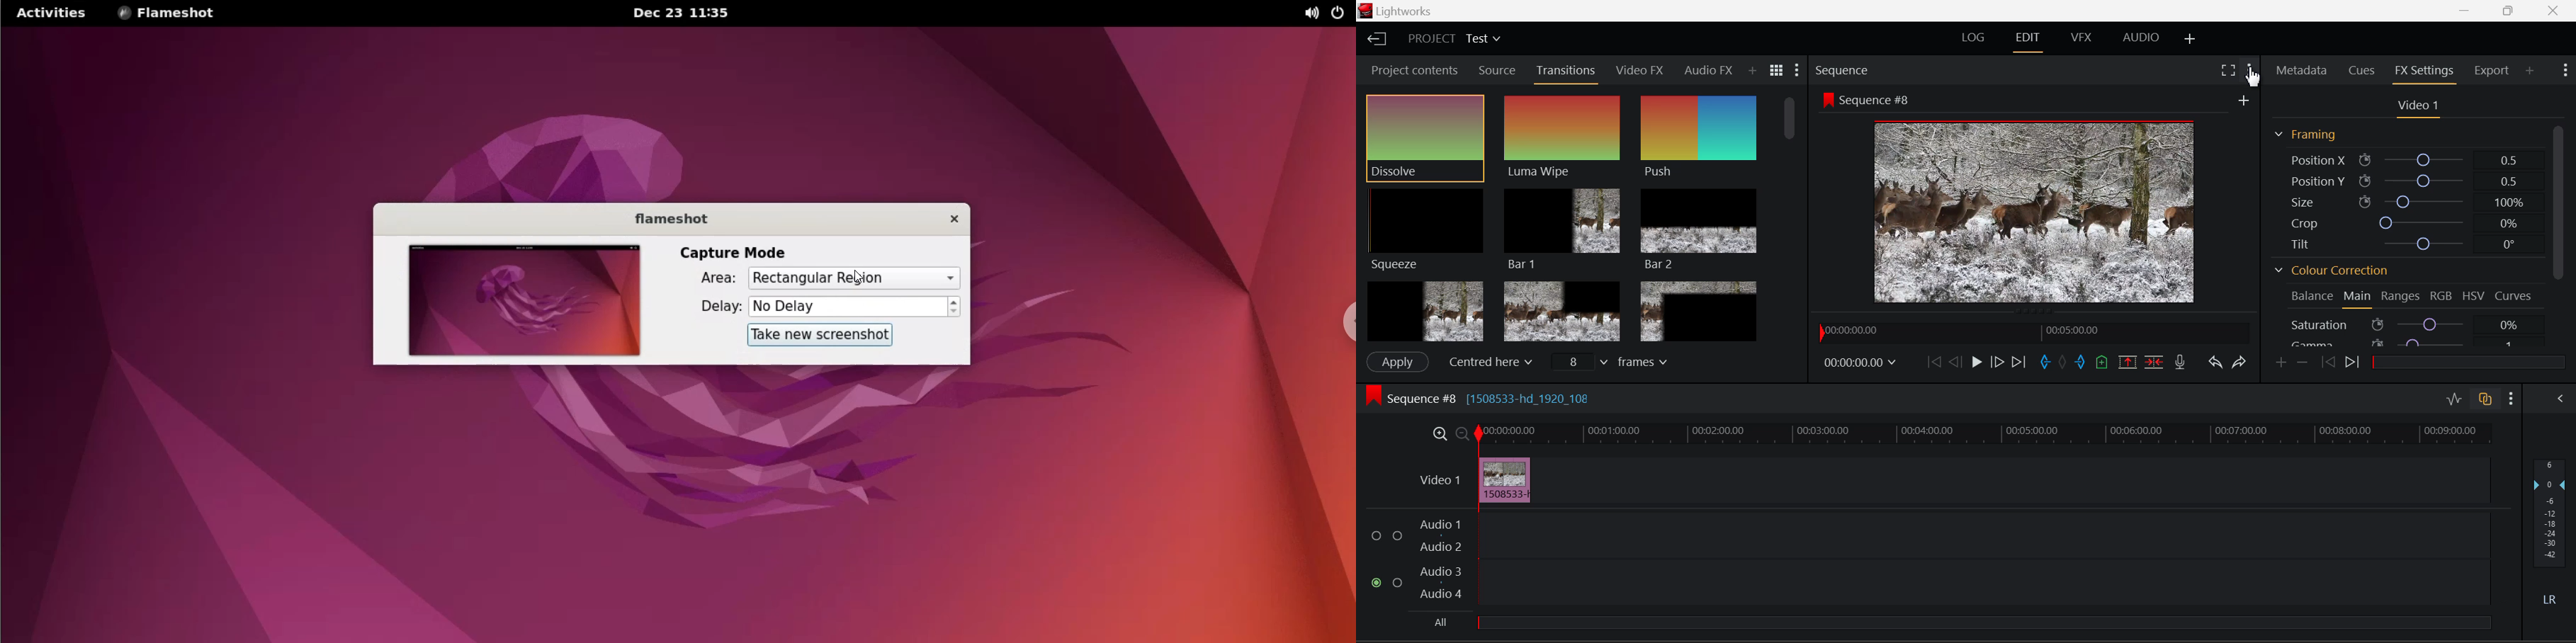 The height and width of the screenshot is (644, 2576). I want to click on Add Layout, so click(2189, 39).